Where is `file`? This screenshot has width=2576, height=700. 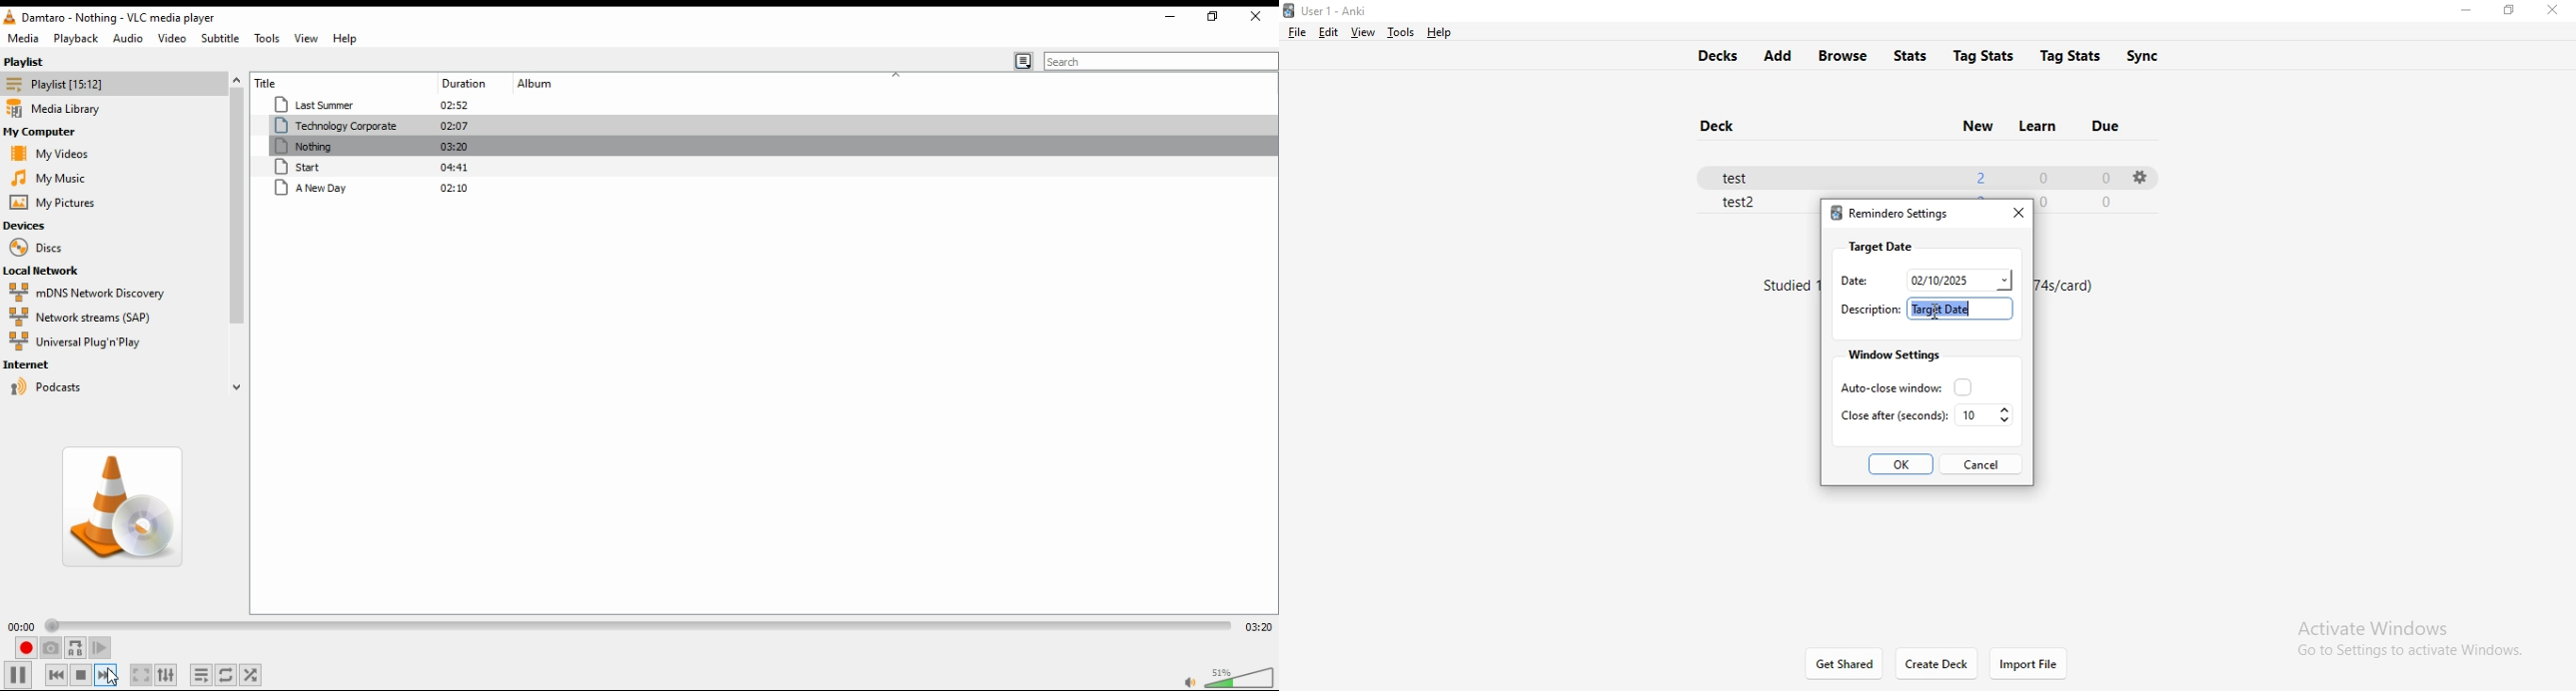 file is located at coordinates (1297, 32).